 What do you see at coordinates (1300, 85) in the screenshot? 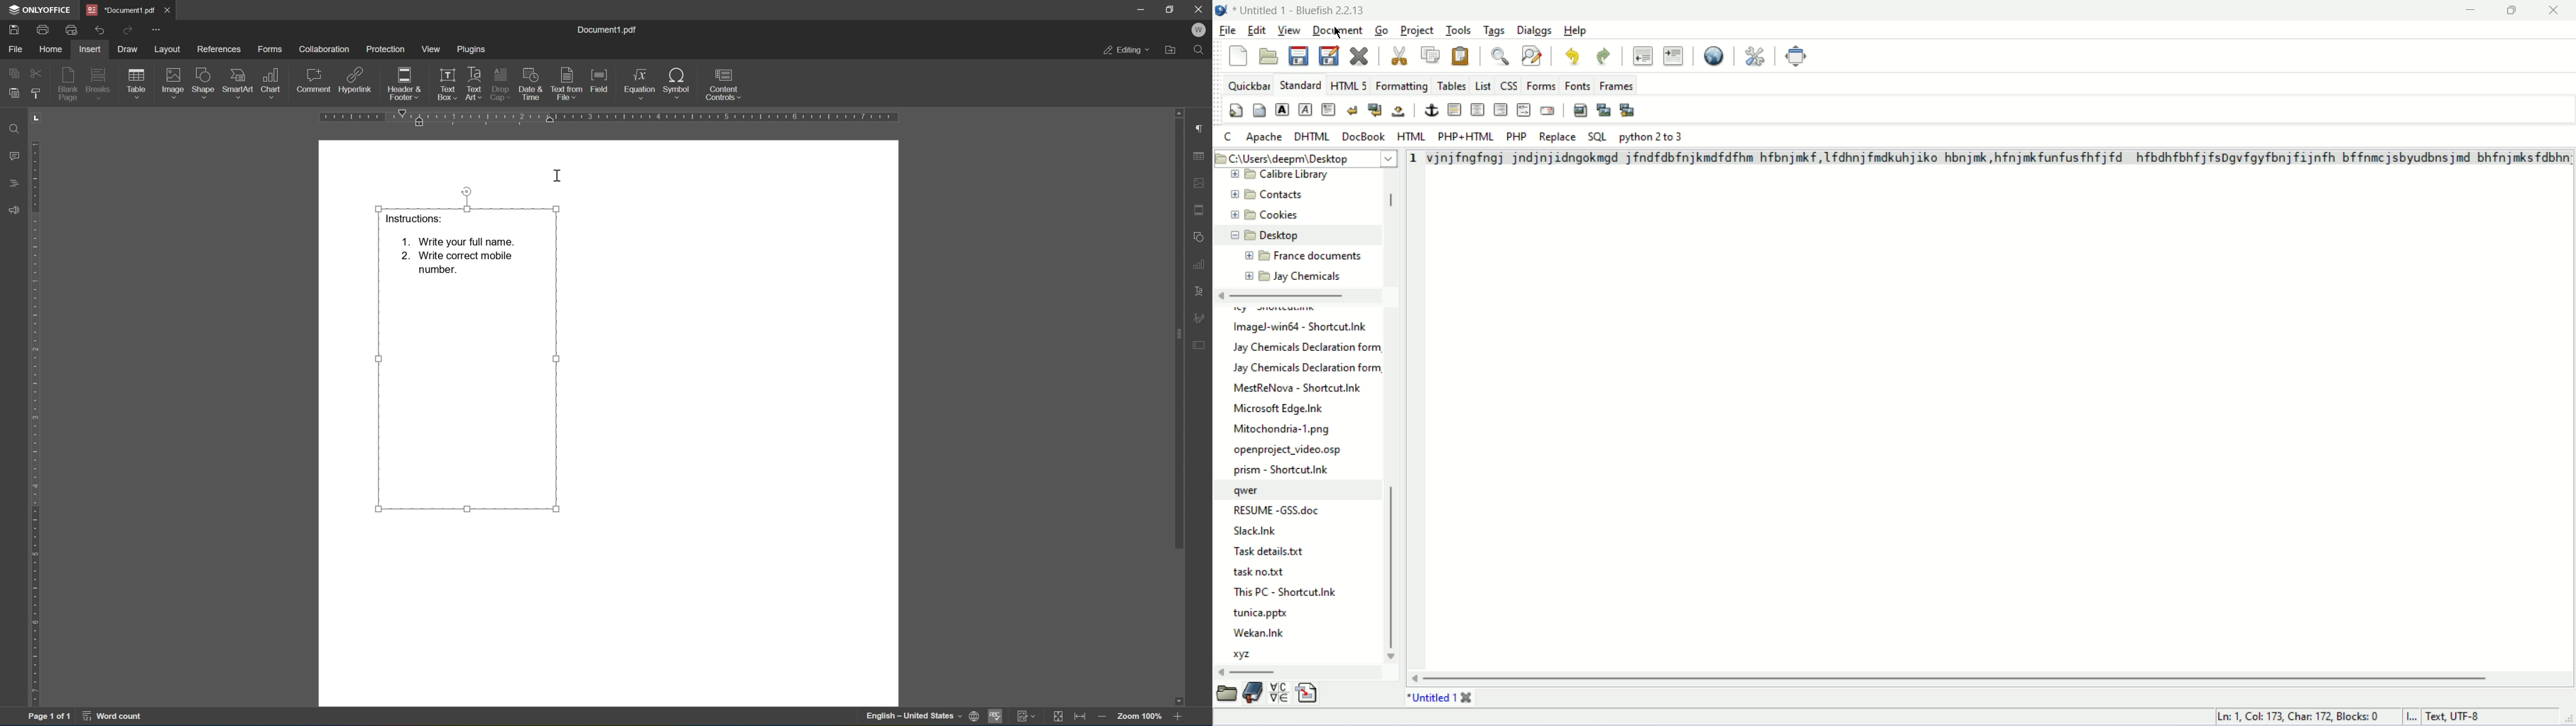
I see `STANDARD` at bounding box center [1300, 85].